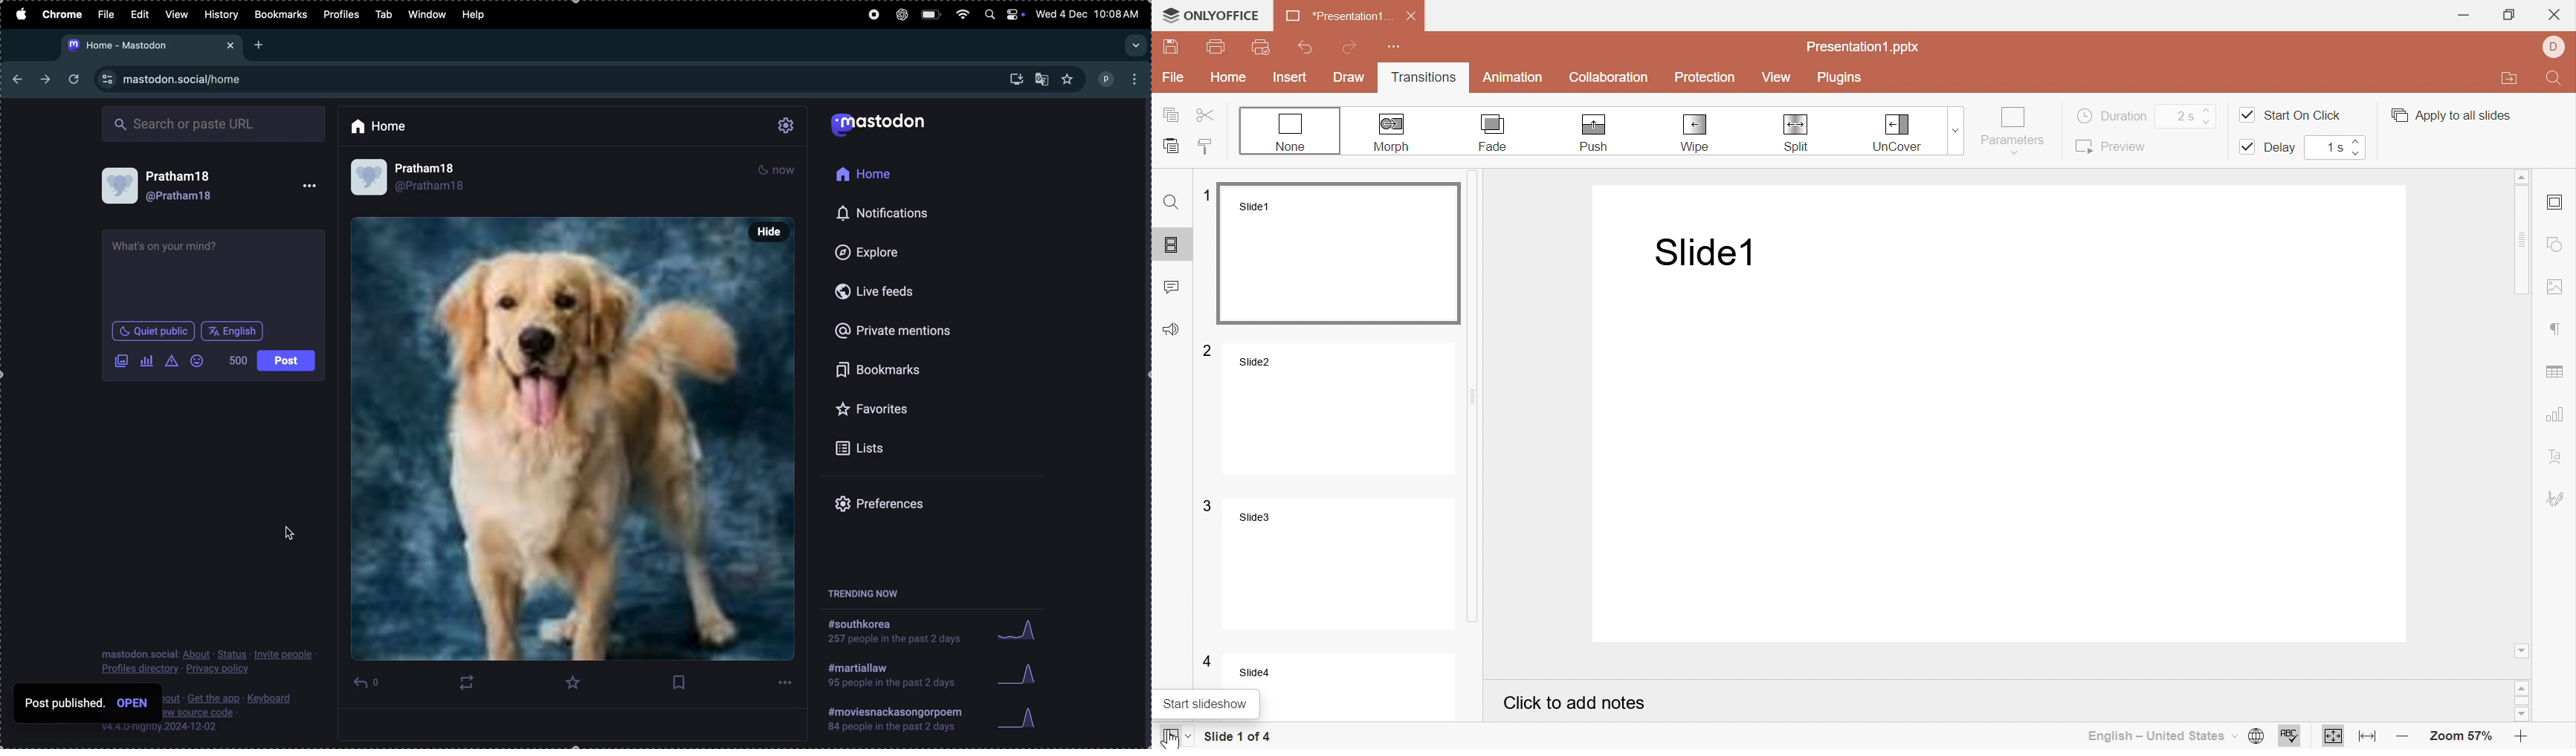  Describe the element at coordinates (185, 79) in the screenshot. I see `Mastdon url` at that location.